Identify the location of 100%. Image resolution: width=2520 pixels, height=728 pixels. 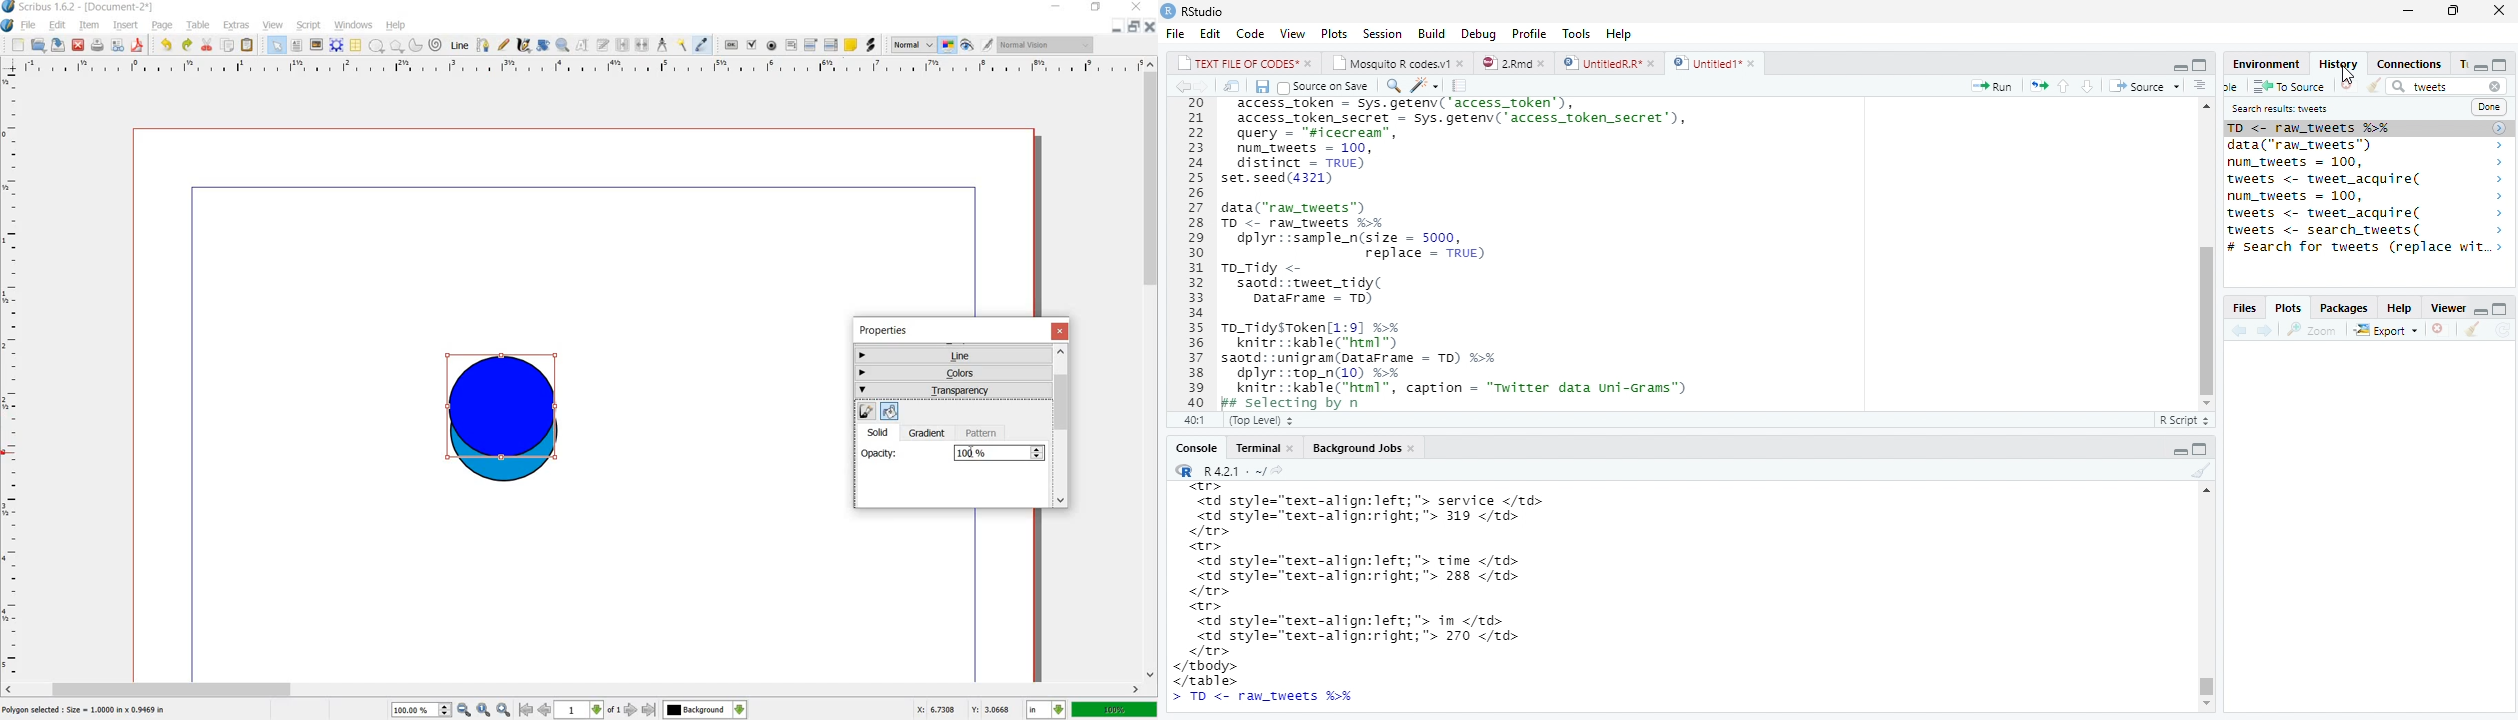
(414, 709).